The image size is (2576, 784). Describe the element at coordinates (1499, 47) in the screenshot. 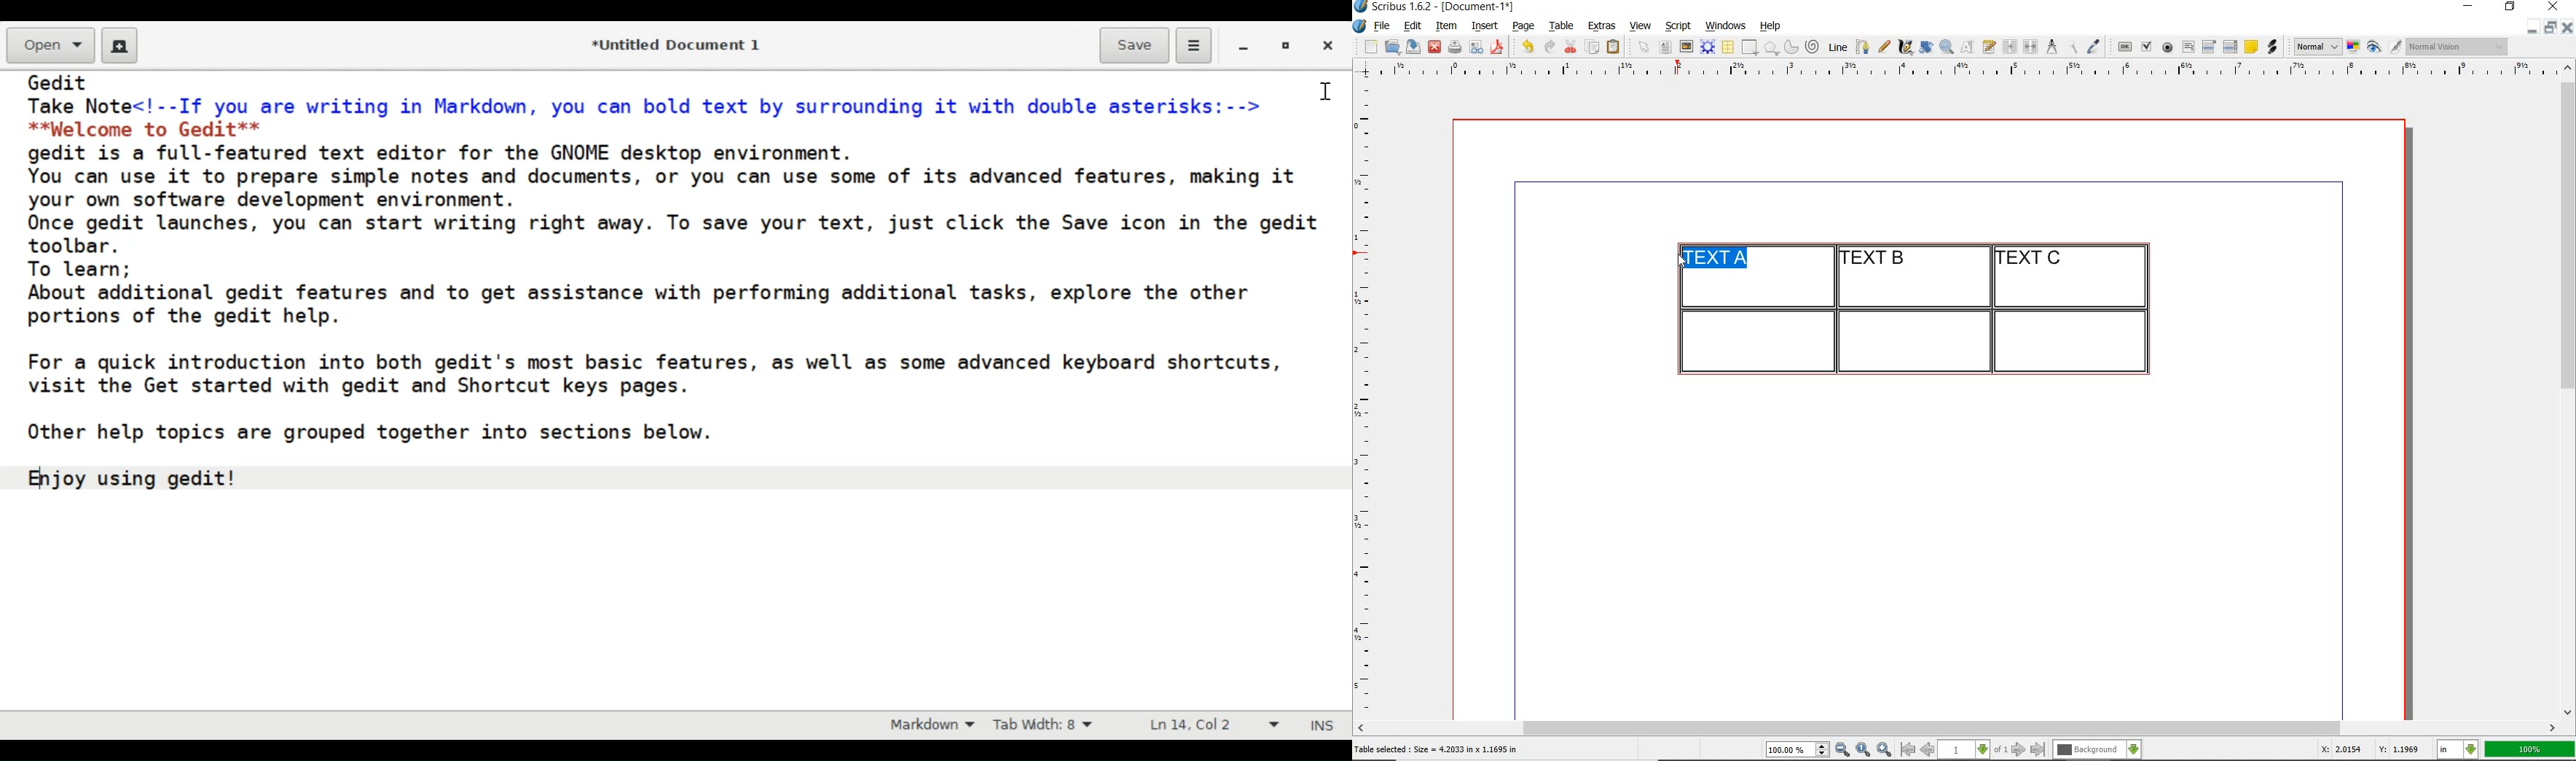

I see `save as pdf` at that location.